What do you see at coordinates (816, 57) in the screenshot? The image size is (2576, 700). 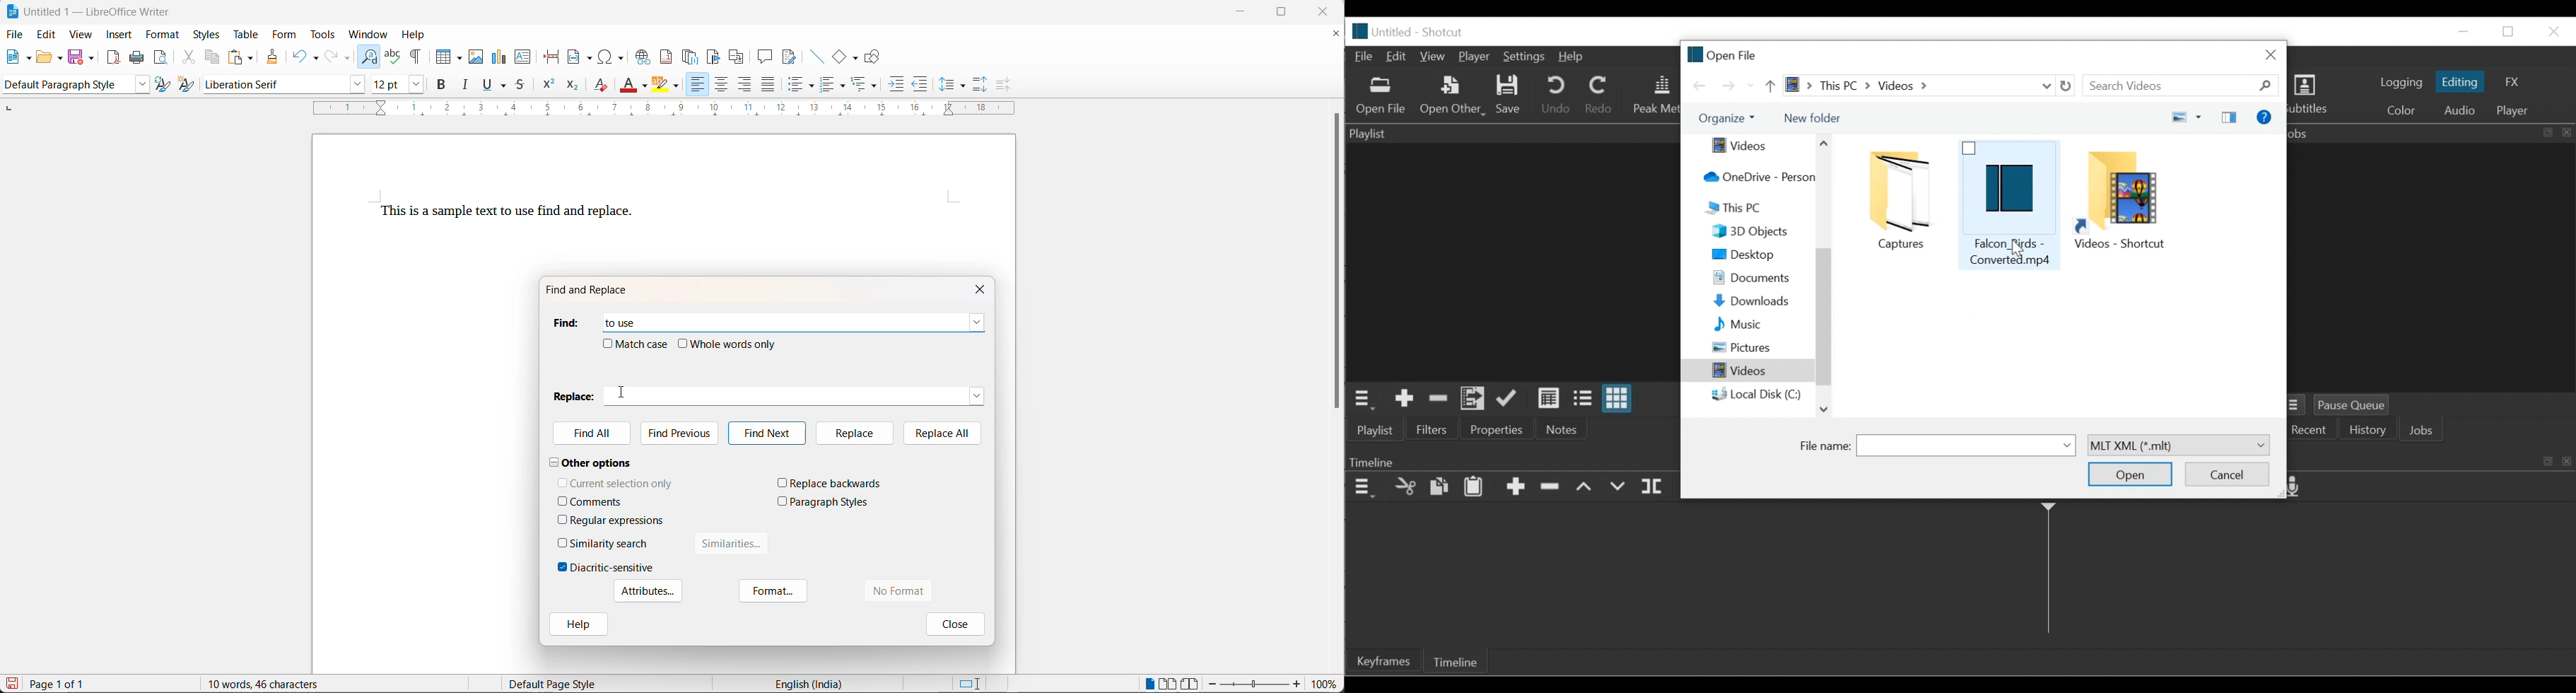 I see `insert lines` at bounding box center [816, 57].